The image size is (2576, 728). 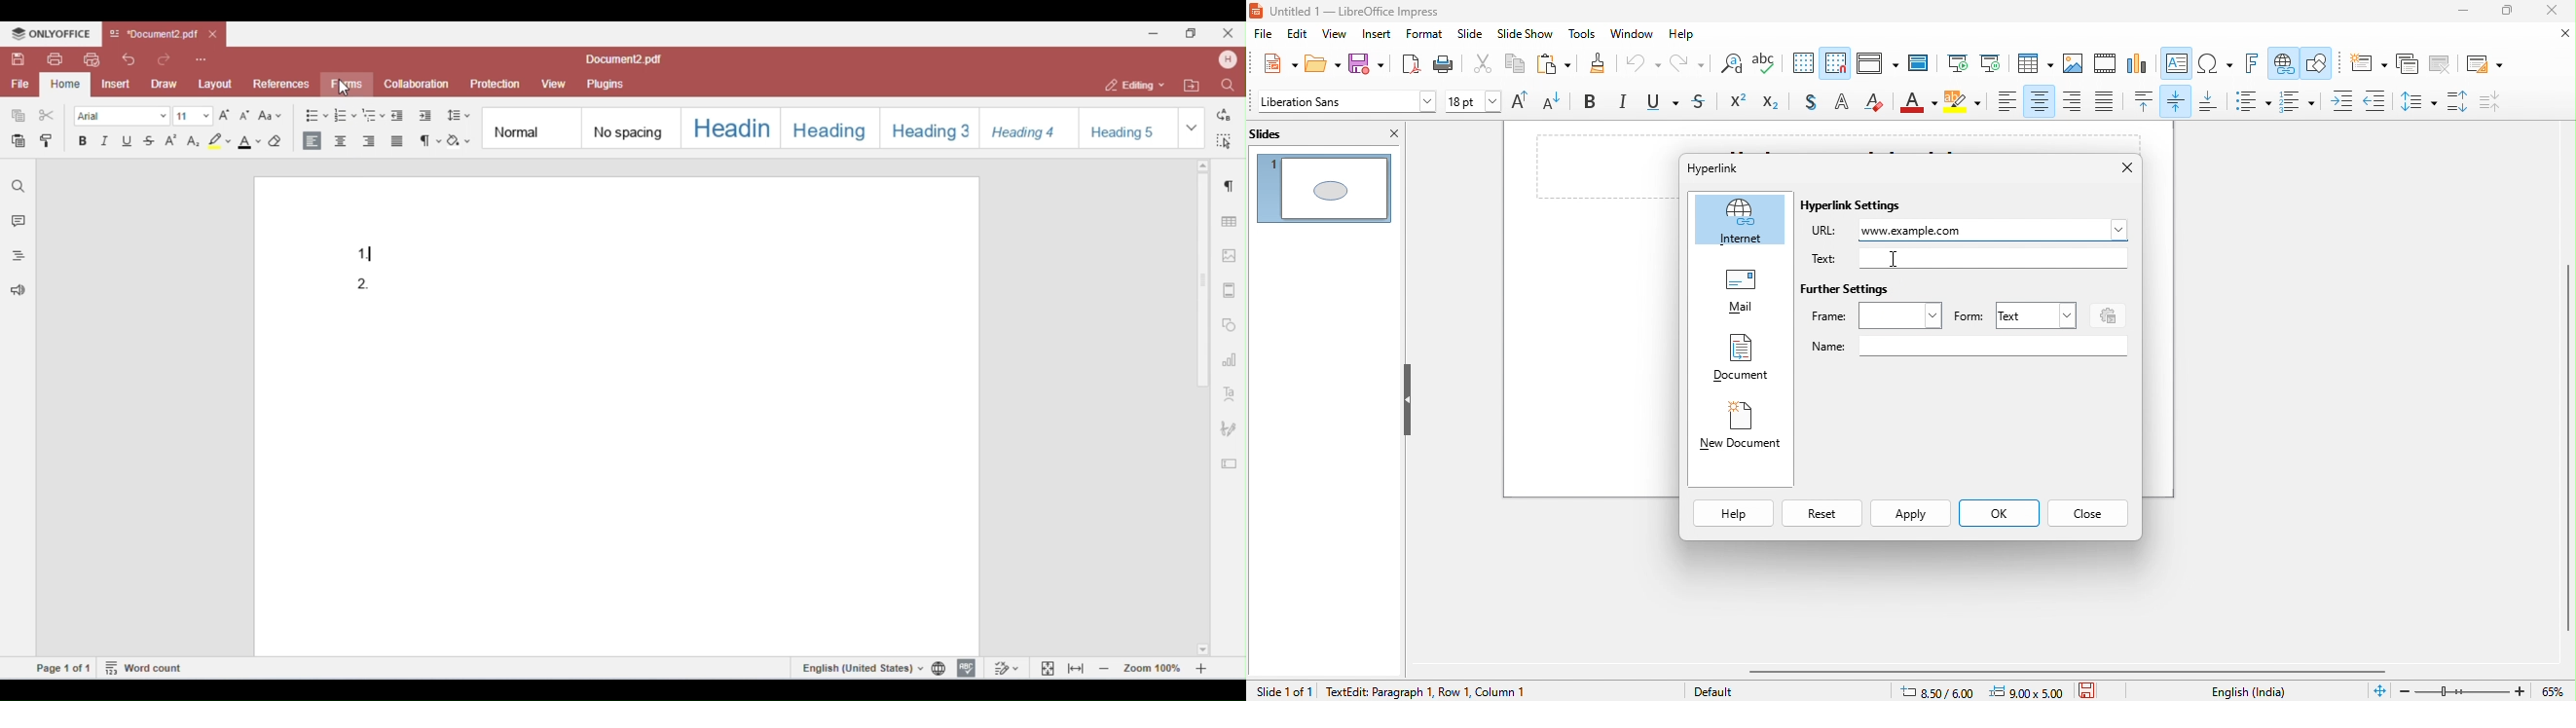 What do you see at coordinates (1273, 63) in the screenshot?
I see `new` at bounding box center [1273, 63].